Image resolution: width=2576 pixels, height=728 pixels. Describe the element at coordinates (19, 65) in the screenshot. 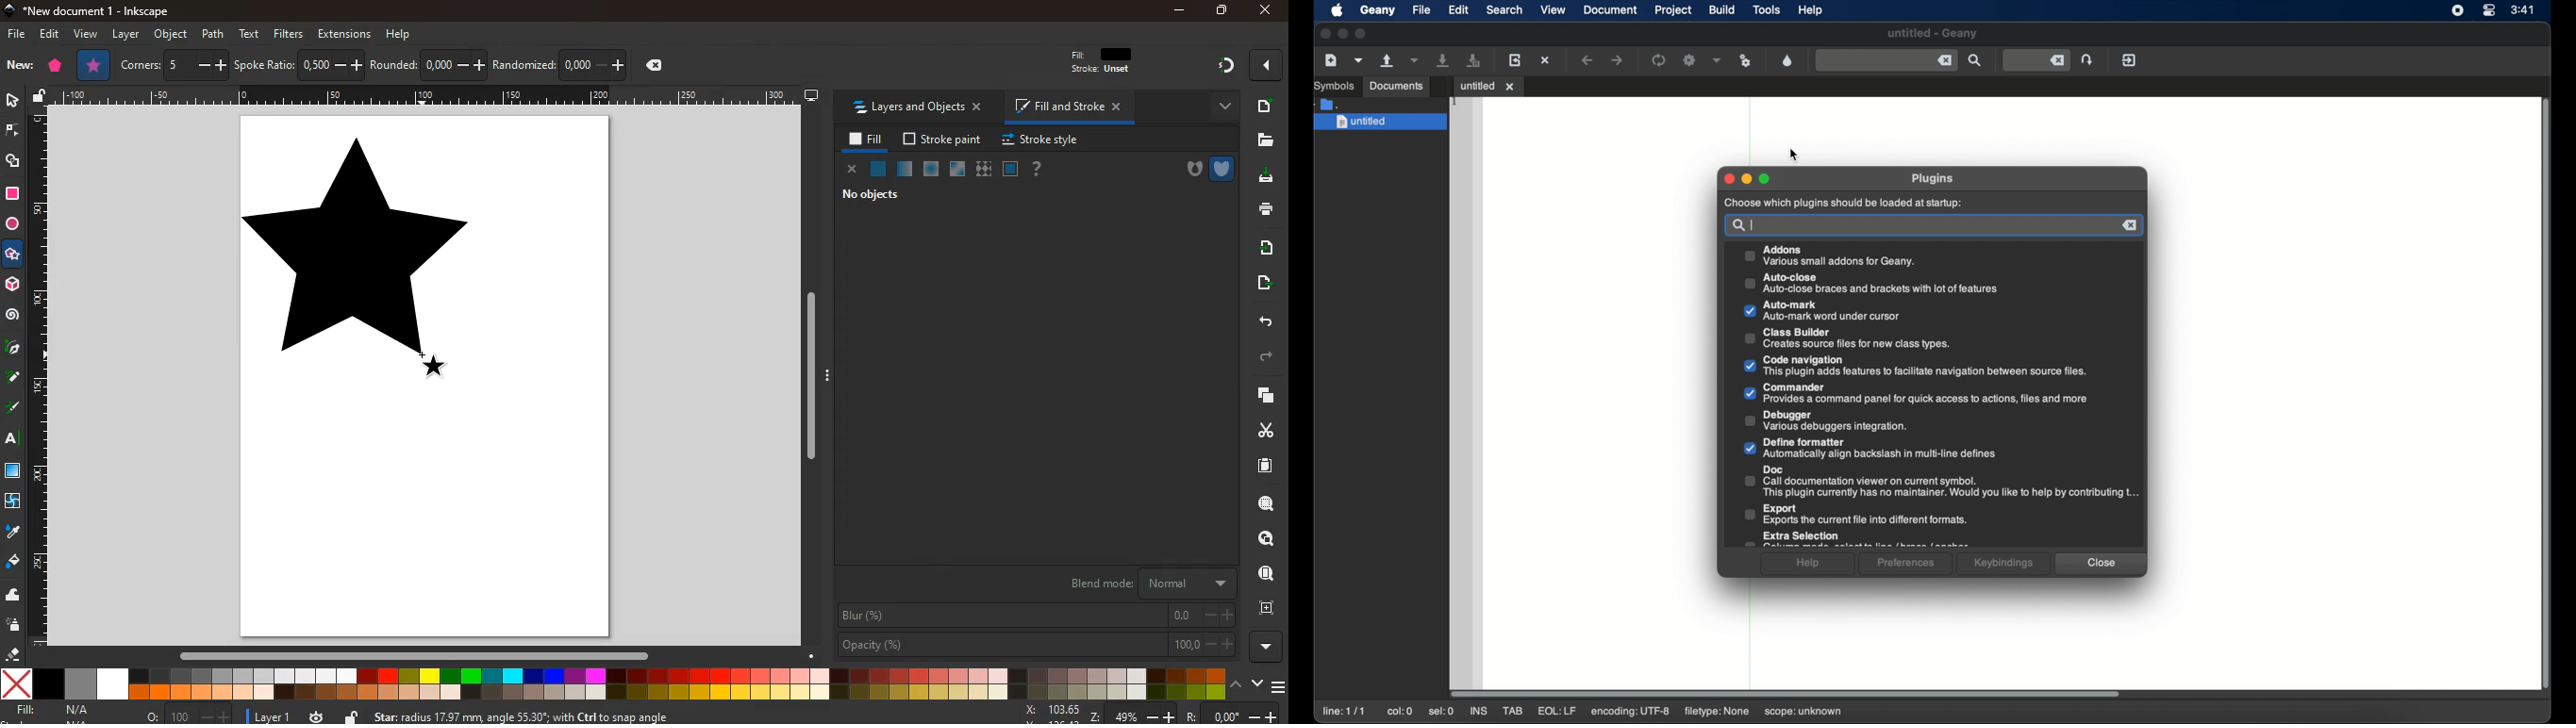

I see `new` at that location.